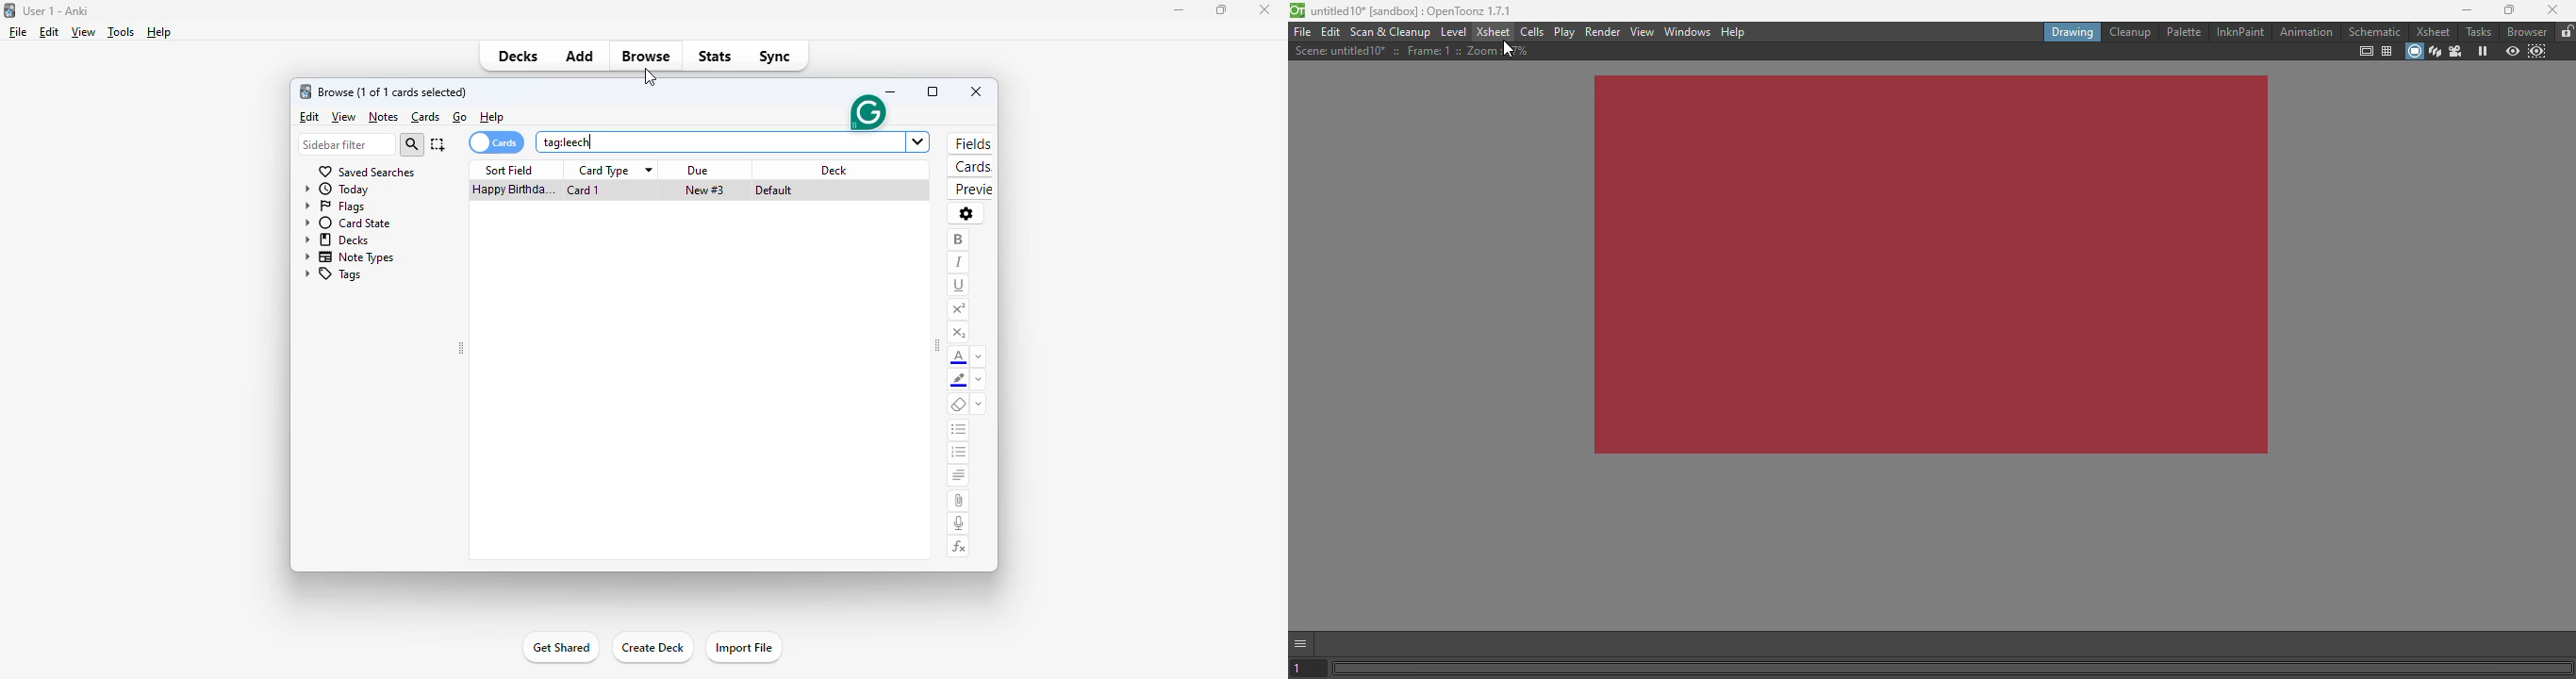 The image size is (2576, 700). Describe the element at coordinates (580, 55) in the screenshot. I see `add` at that location.